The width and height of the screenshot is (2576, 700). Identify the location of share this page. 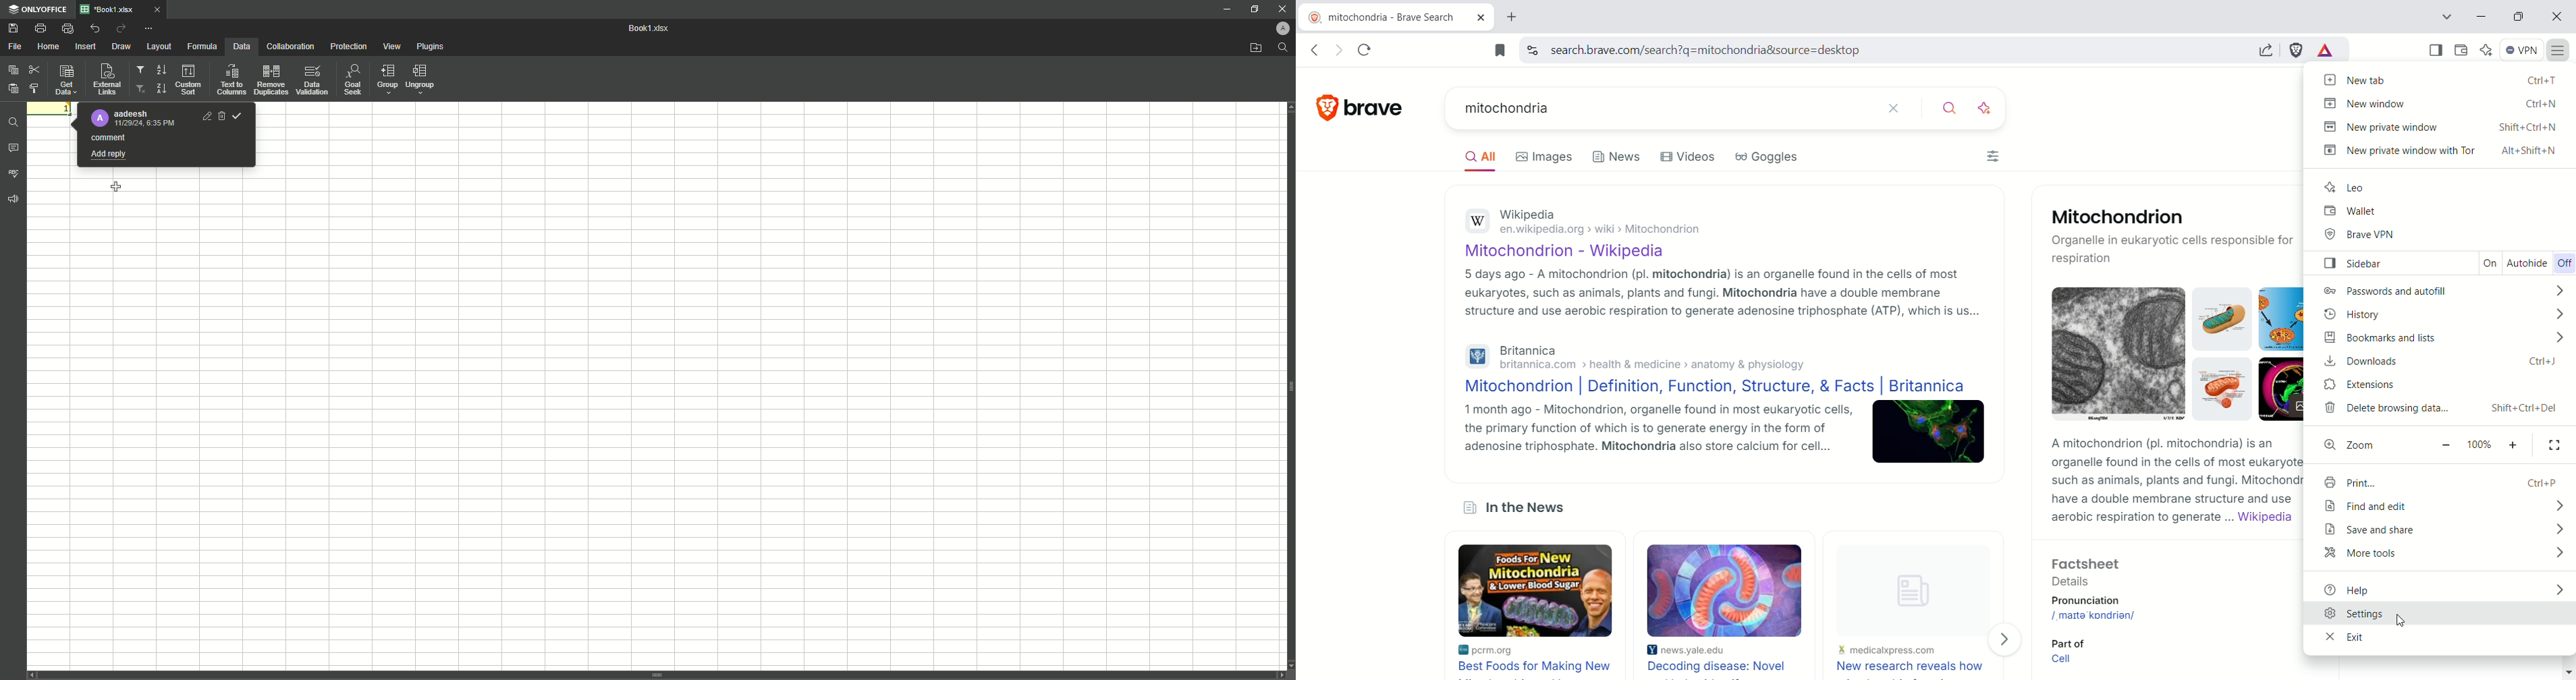
(2265, 49).